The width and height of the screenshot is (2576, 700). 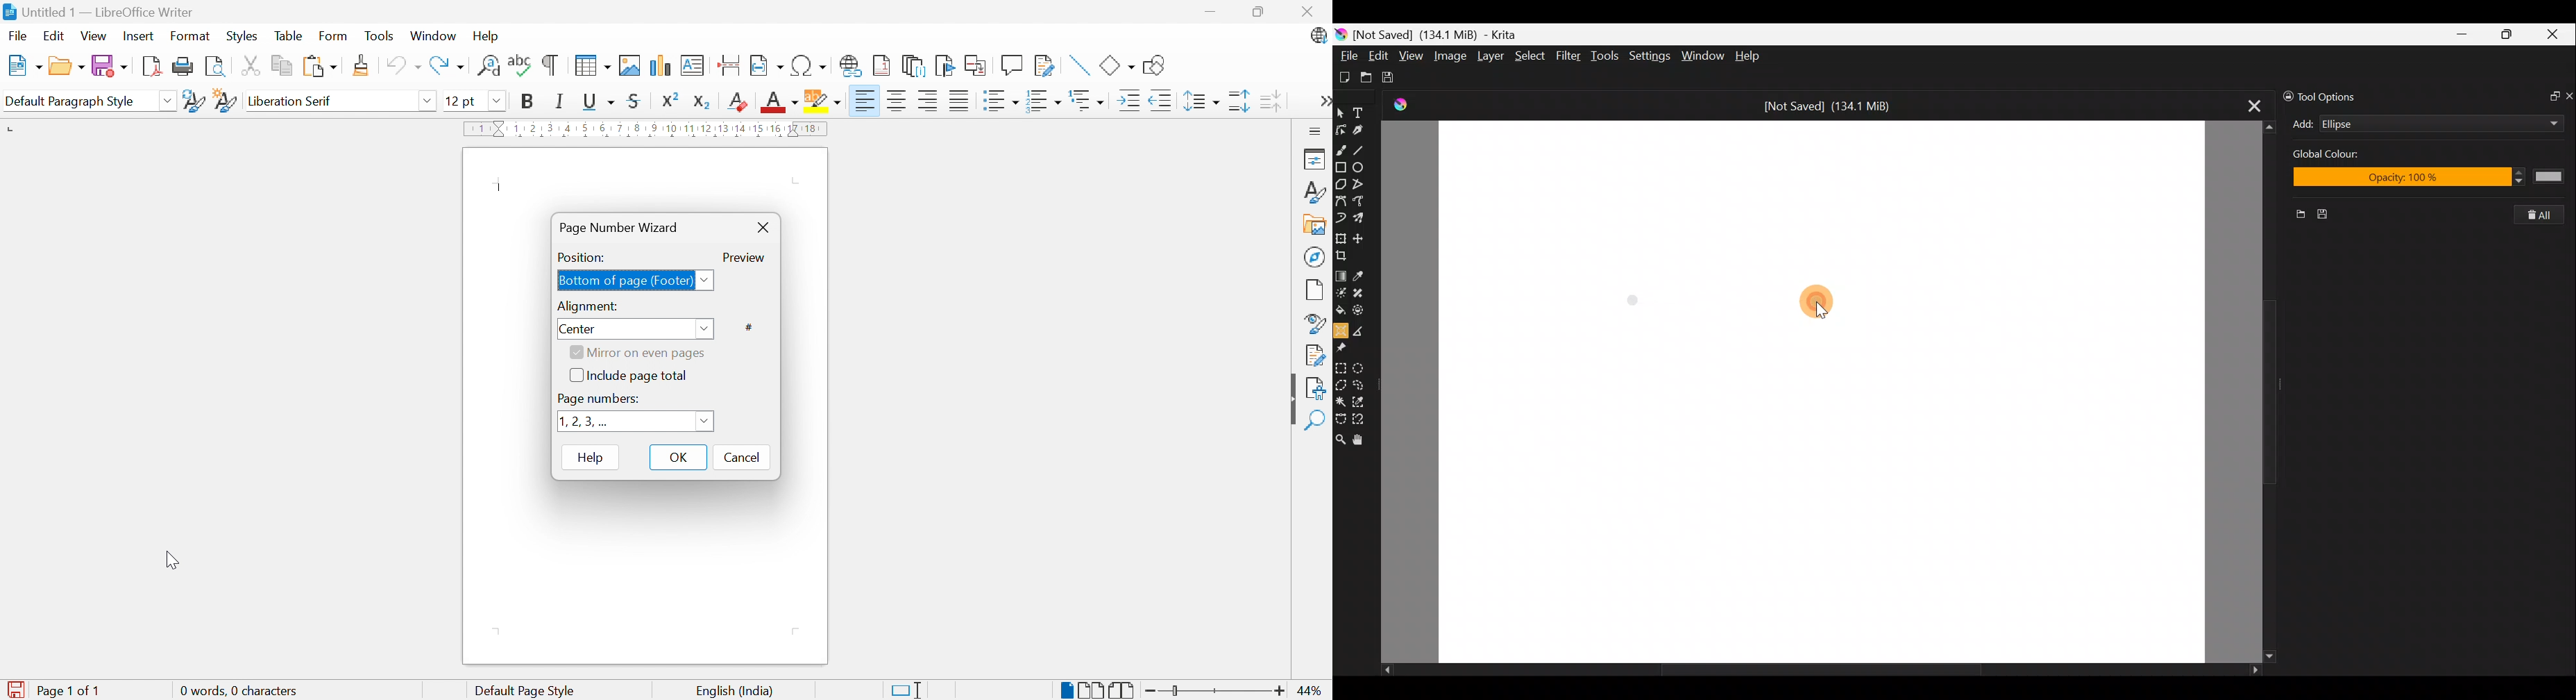 I want to click on Bold, so click(x=529, y=102).